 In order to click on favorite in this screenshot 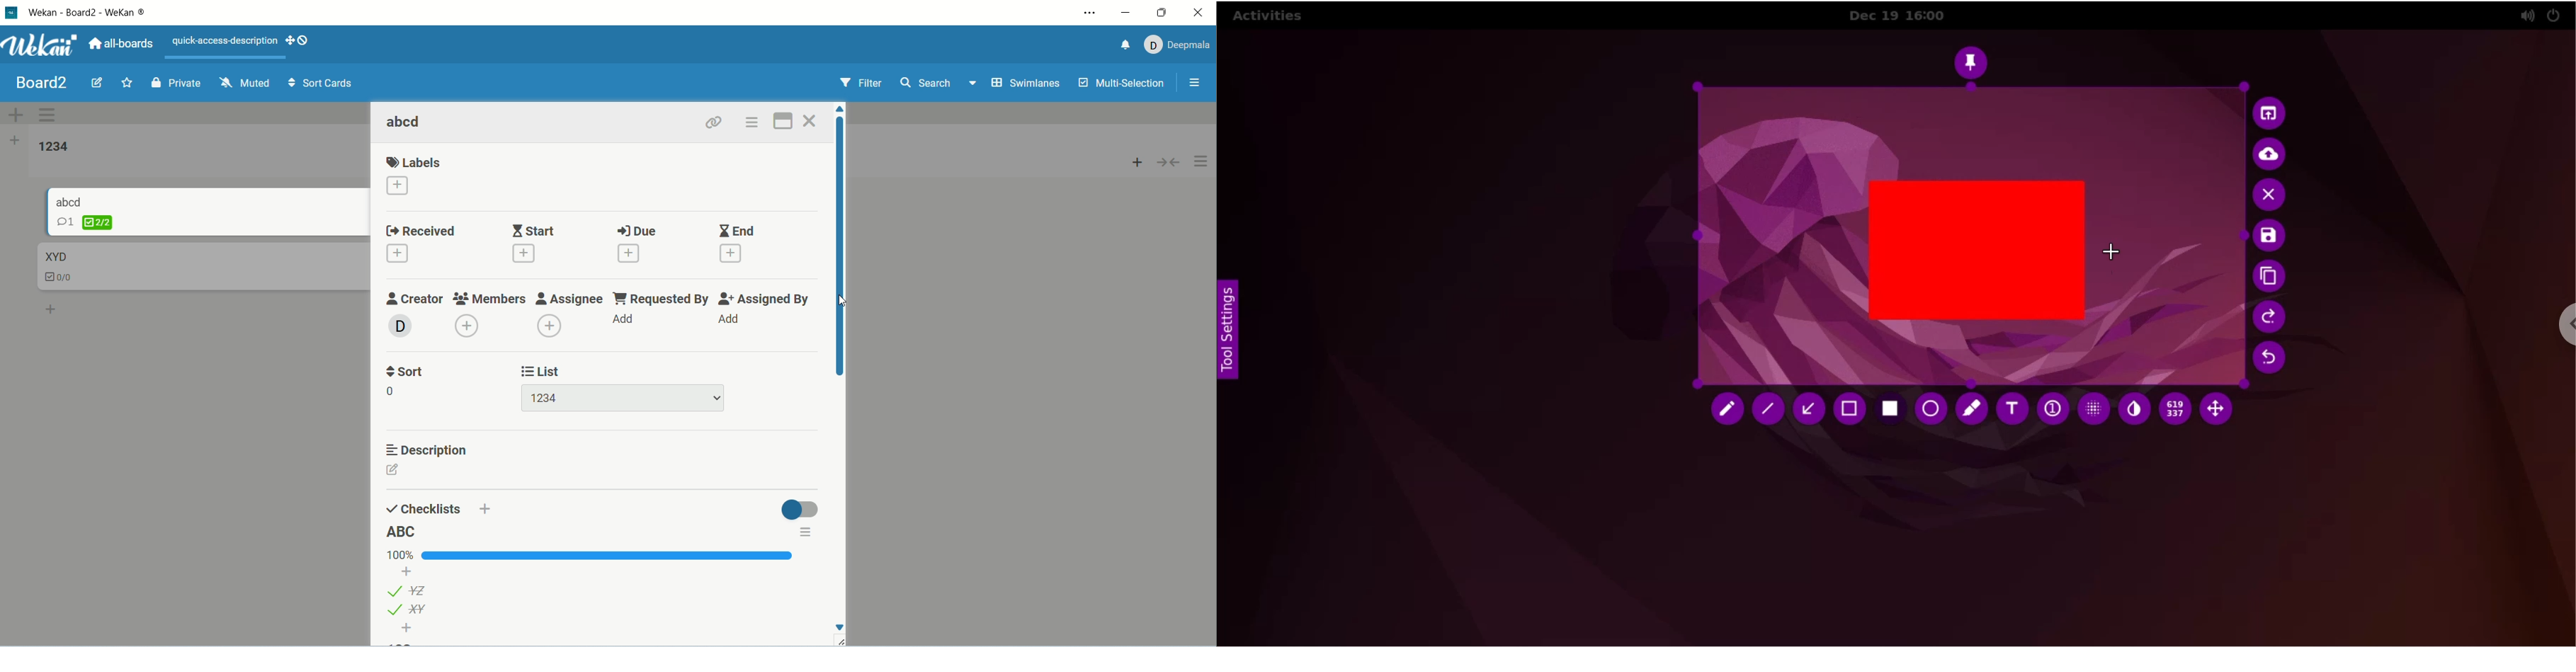, I will do `click(127, 84)`.